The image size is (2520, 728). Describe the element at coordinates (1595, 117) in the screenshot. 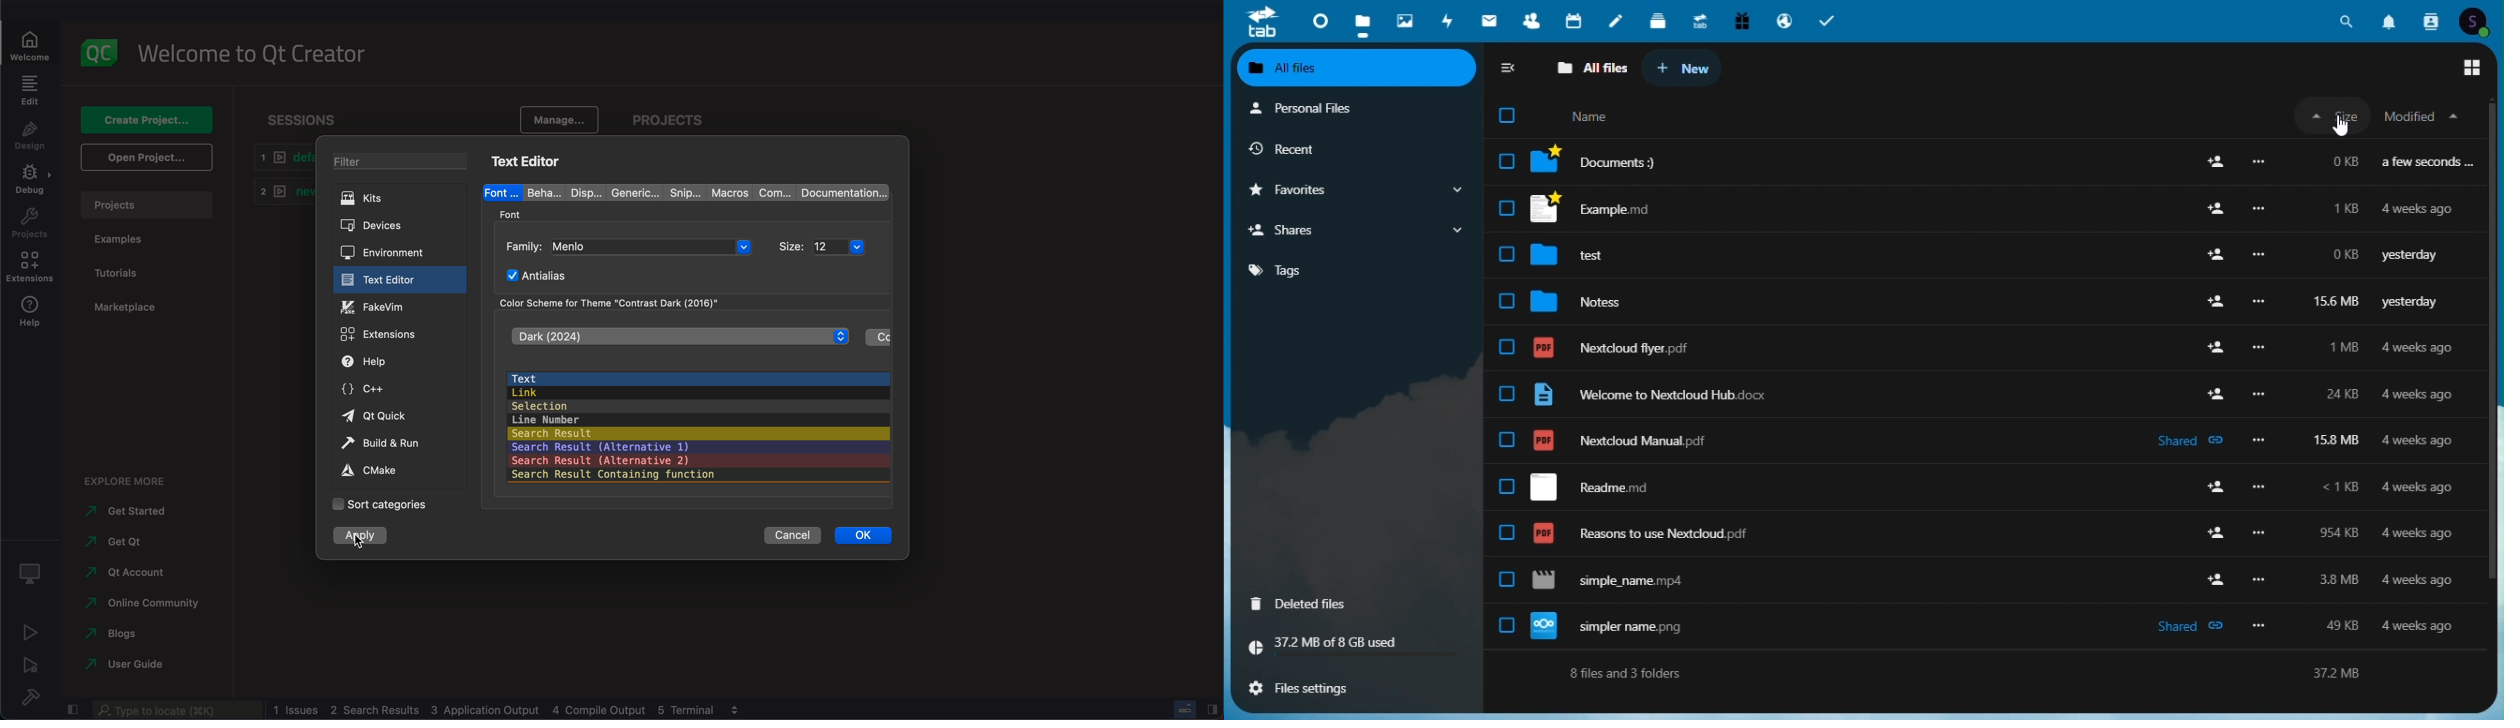

I see `Organised by name` at that location.